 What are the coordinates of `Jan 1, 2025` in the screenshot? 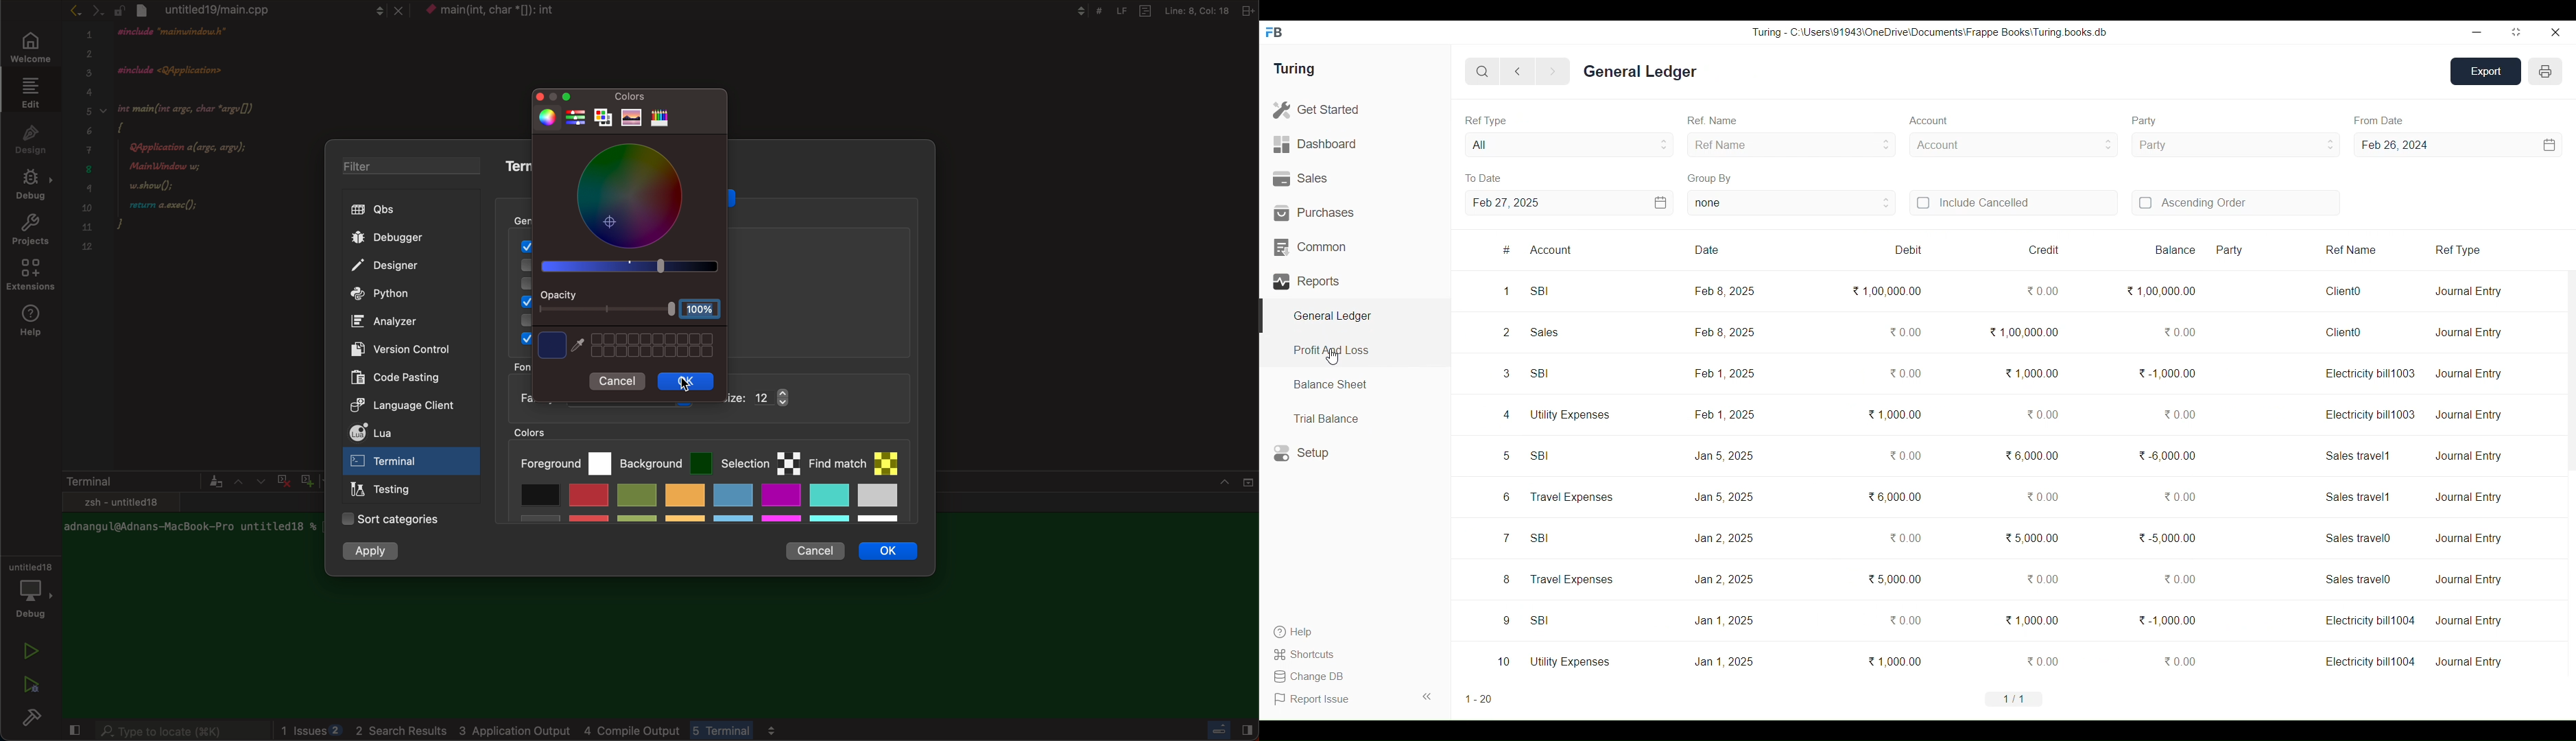 It's located at (1724, 620).